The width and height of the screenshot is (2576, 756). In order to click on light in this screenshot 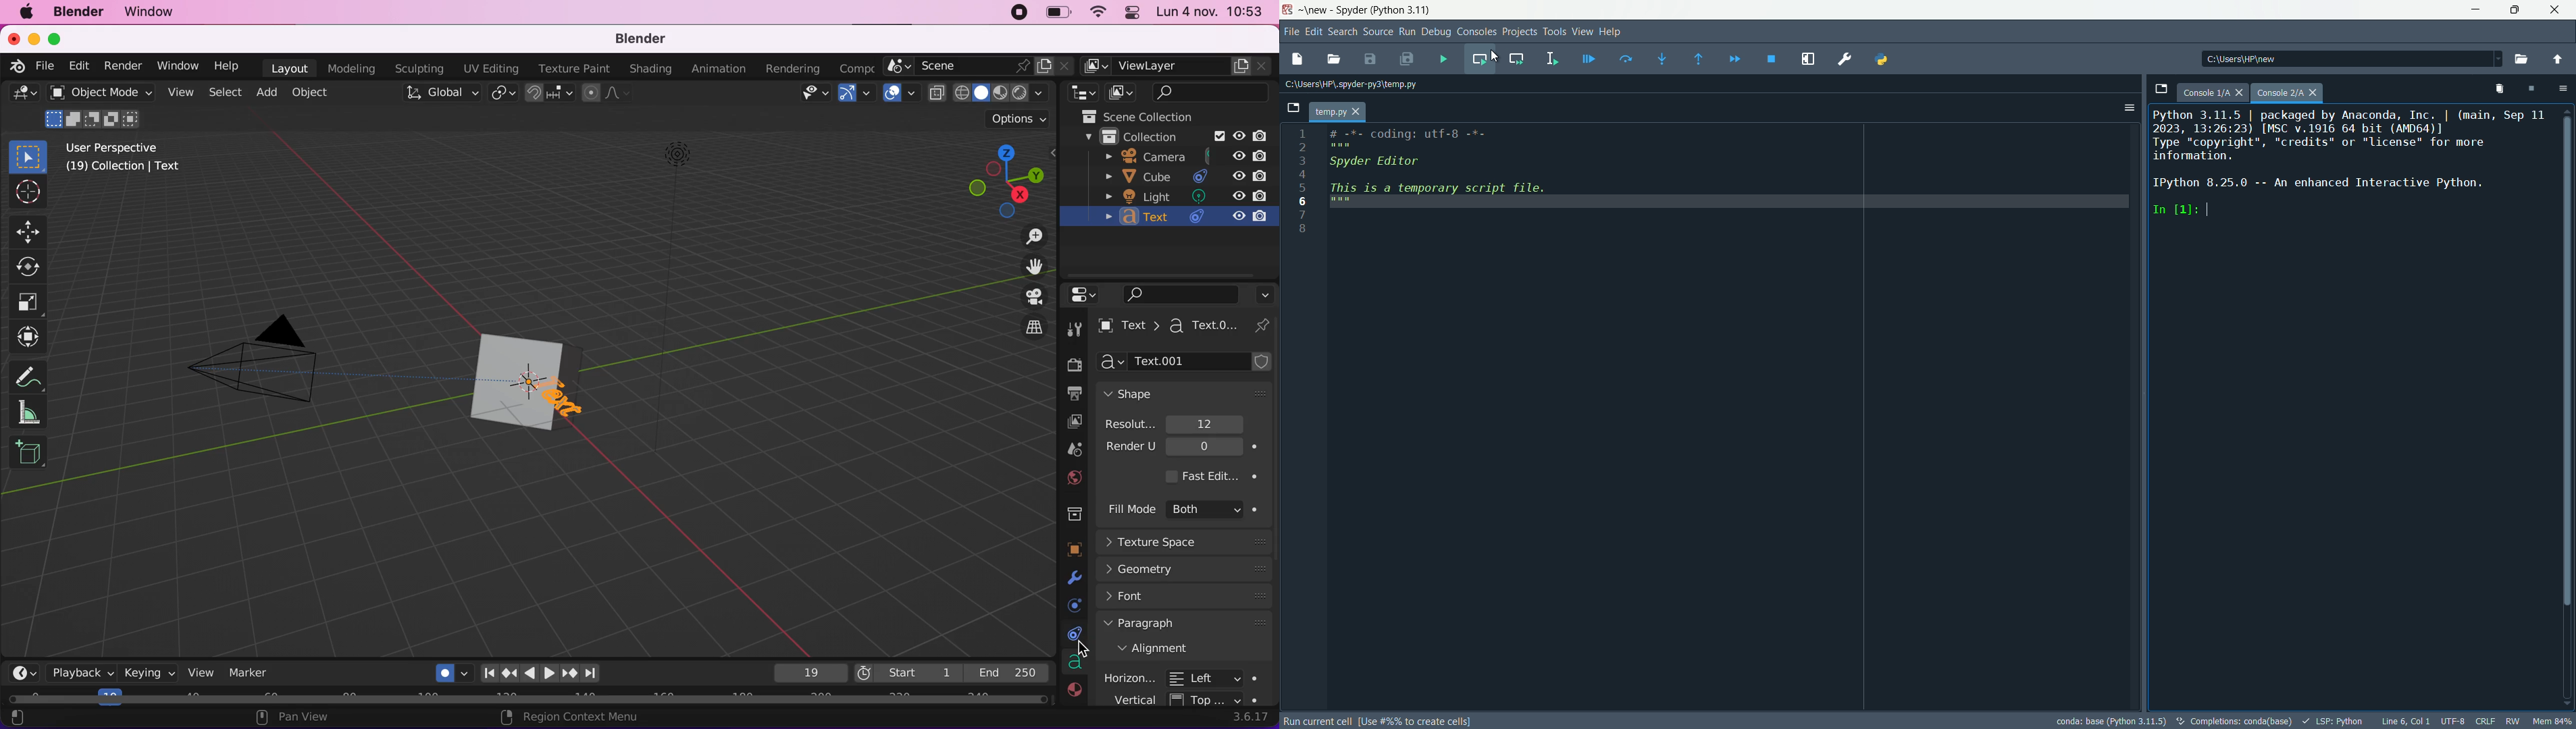, I will do `click(1189, 196)`.